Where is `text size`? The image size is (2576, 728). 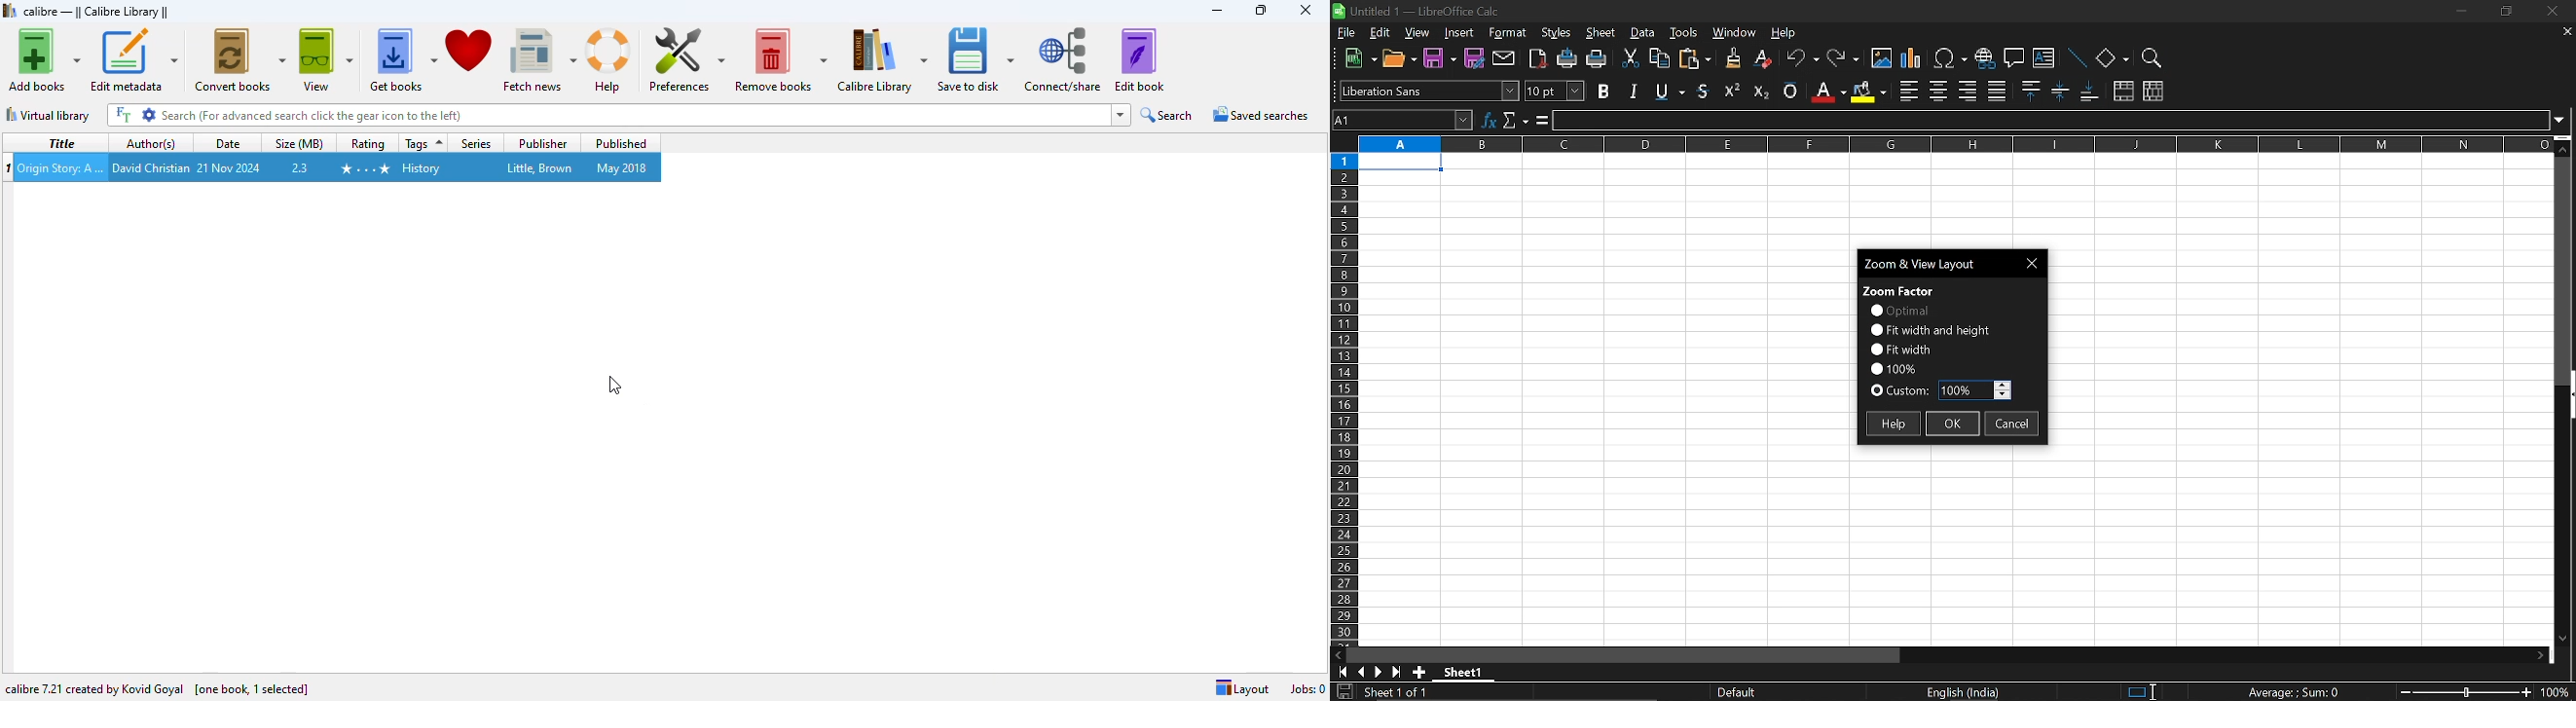
text size is located at coordinates (1554, 92).